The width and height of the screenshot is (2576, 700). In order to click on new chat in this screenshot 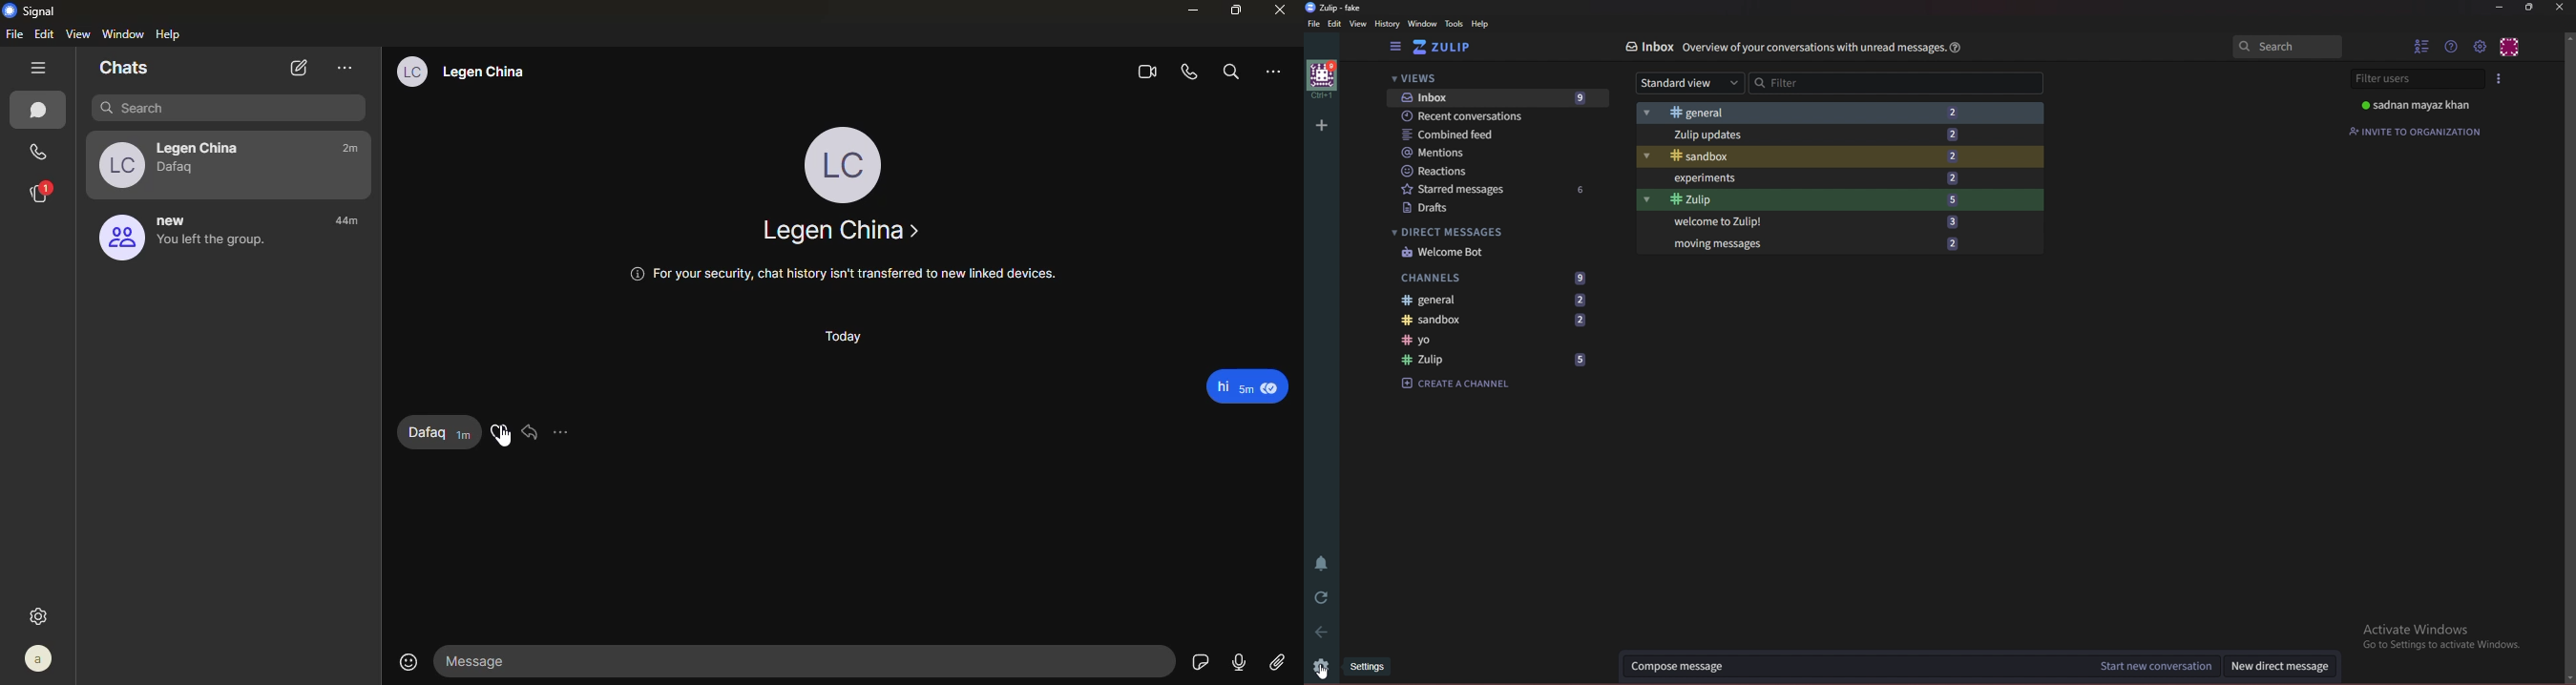, I will do `click(296, 68)`.